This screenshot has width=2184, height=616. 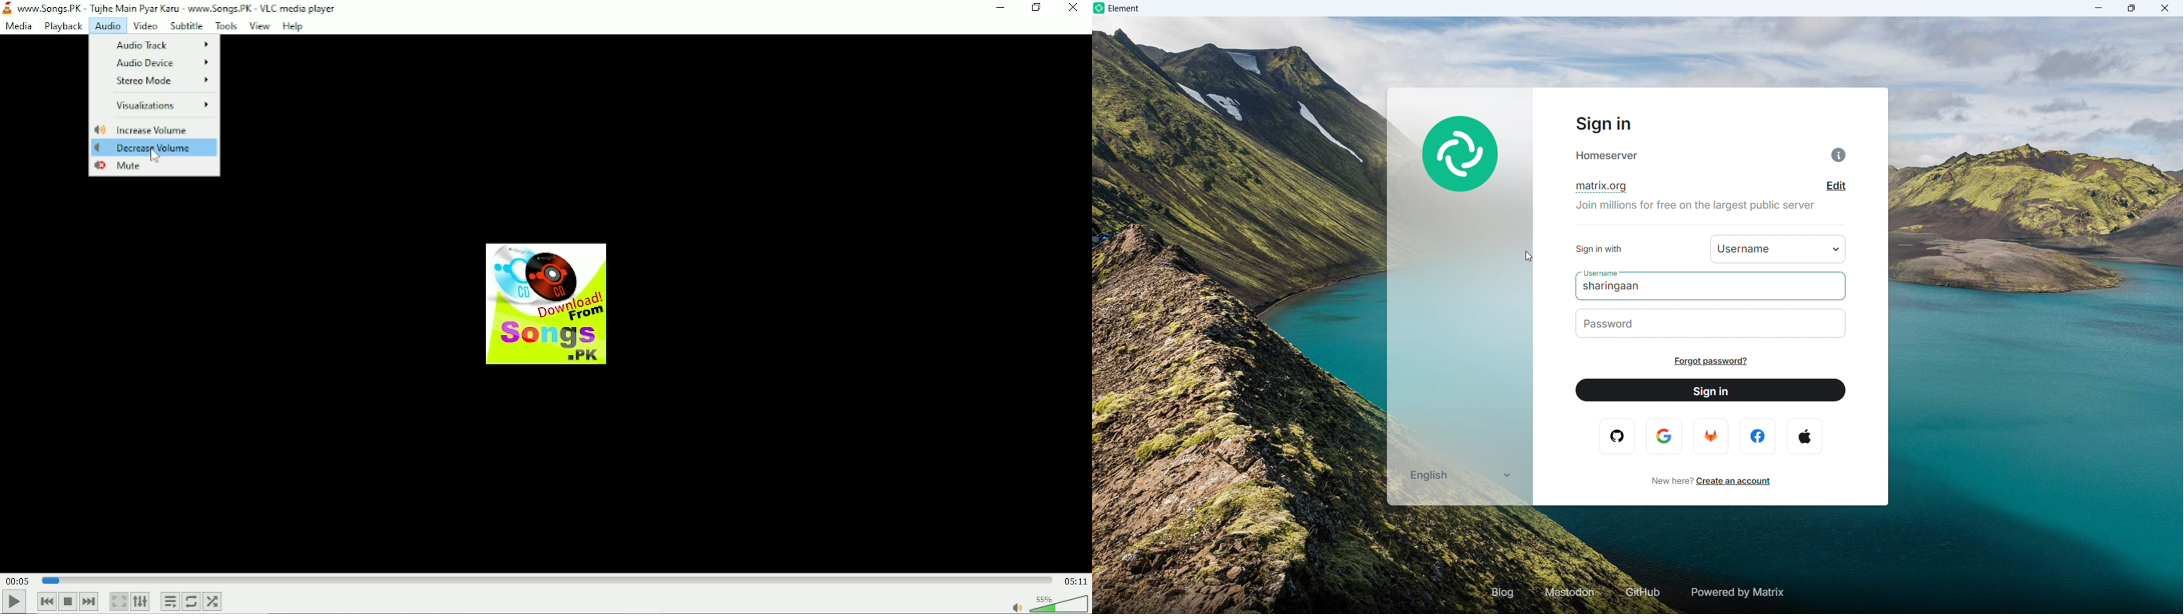 I want to click on Decrease volume, so click(x=146, y=148).